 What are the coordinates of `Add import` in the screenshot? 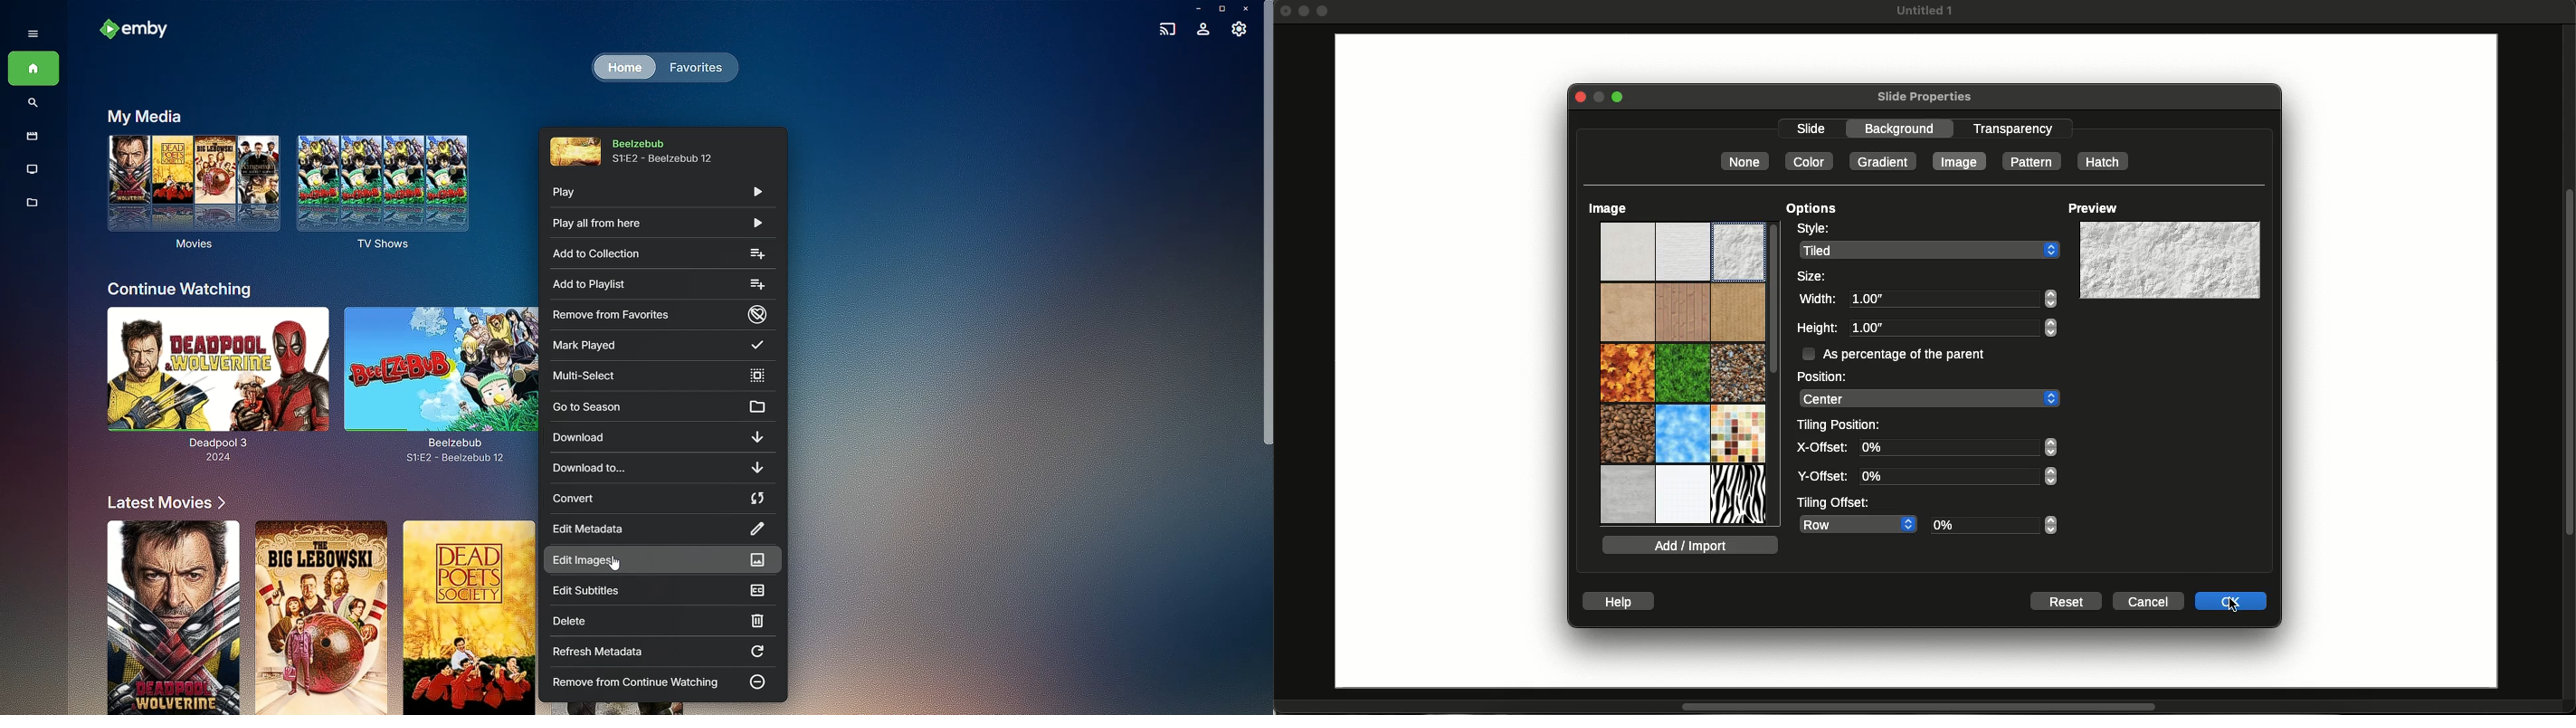 It's located at (1690, 545).